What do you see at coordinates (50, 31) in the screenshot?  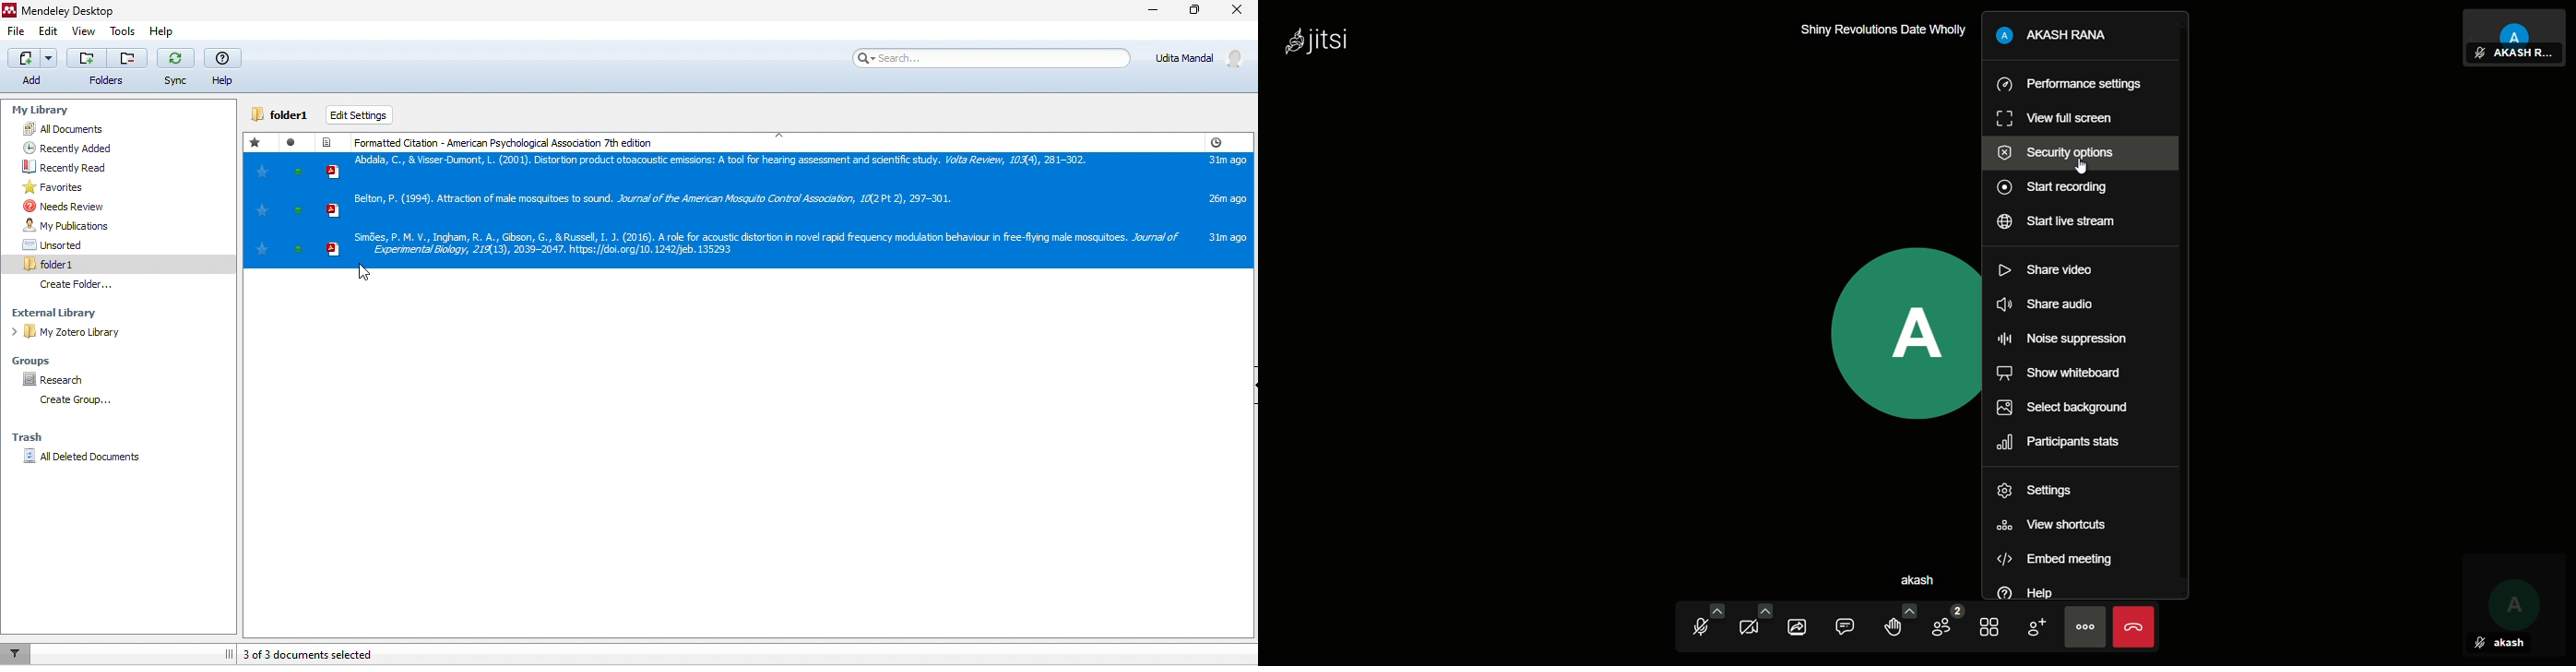 I see `edit` at bounding box center [50, 31].